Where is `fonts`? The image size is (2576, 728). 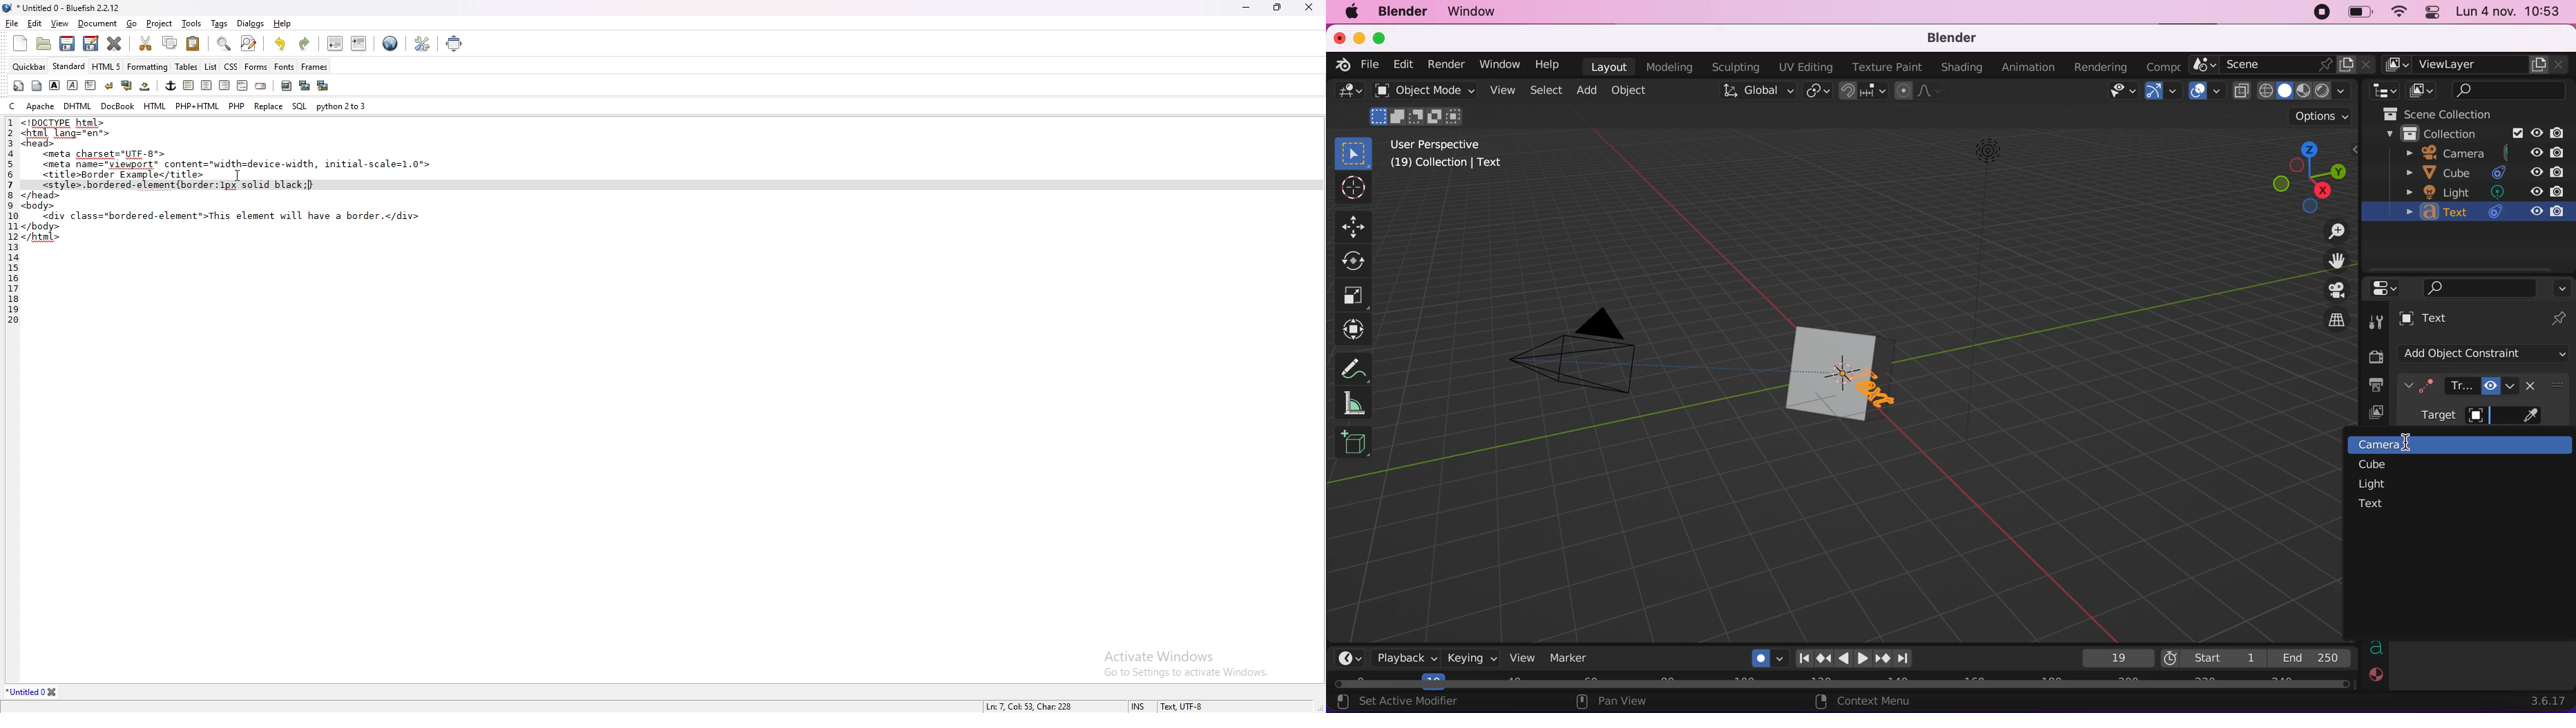 fonts is located at coordinates (284, 66).